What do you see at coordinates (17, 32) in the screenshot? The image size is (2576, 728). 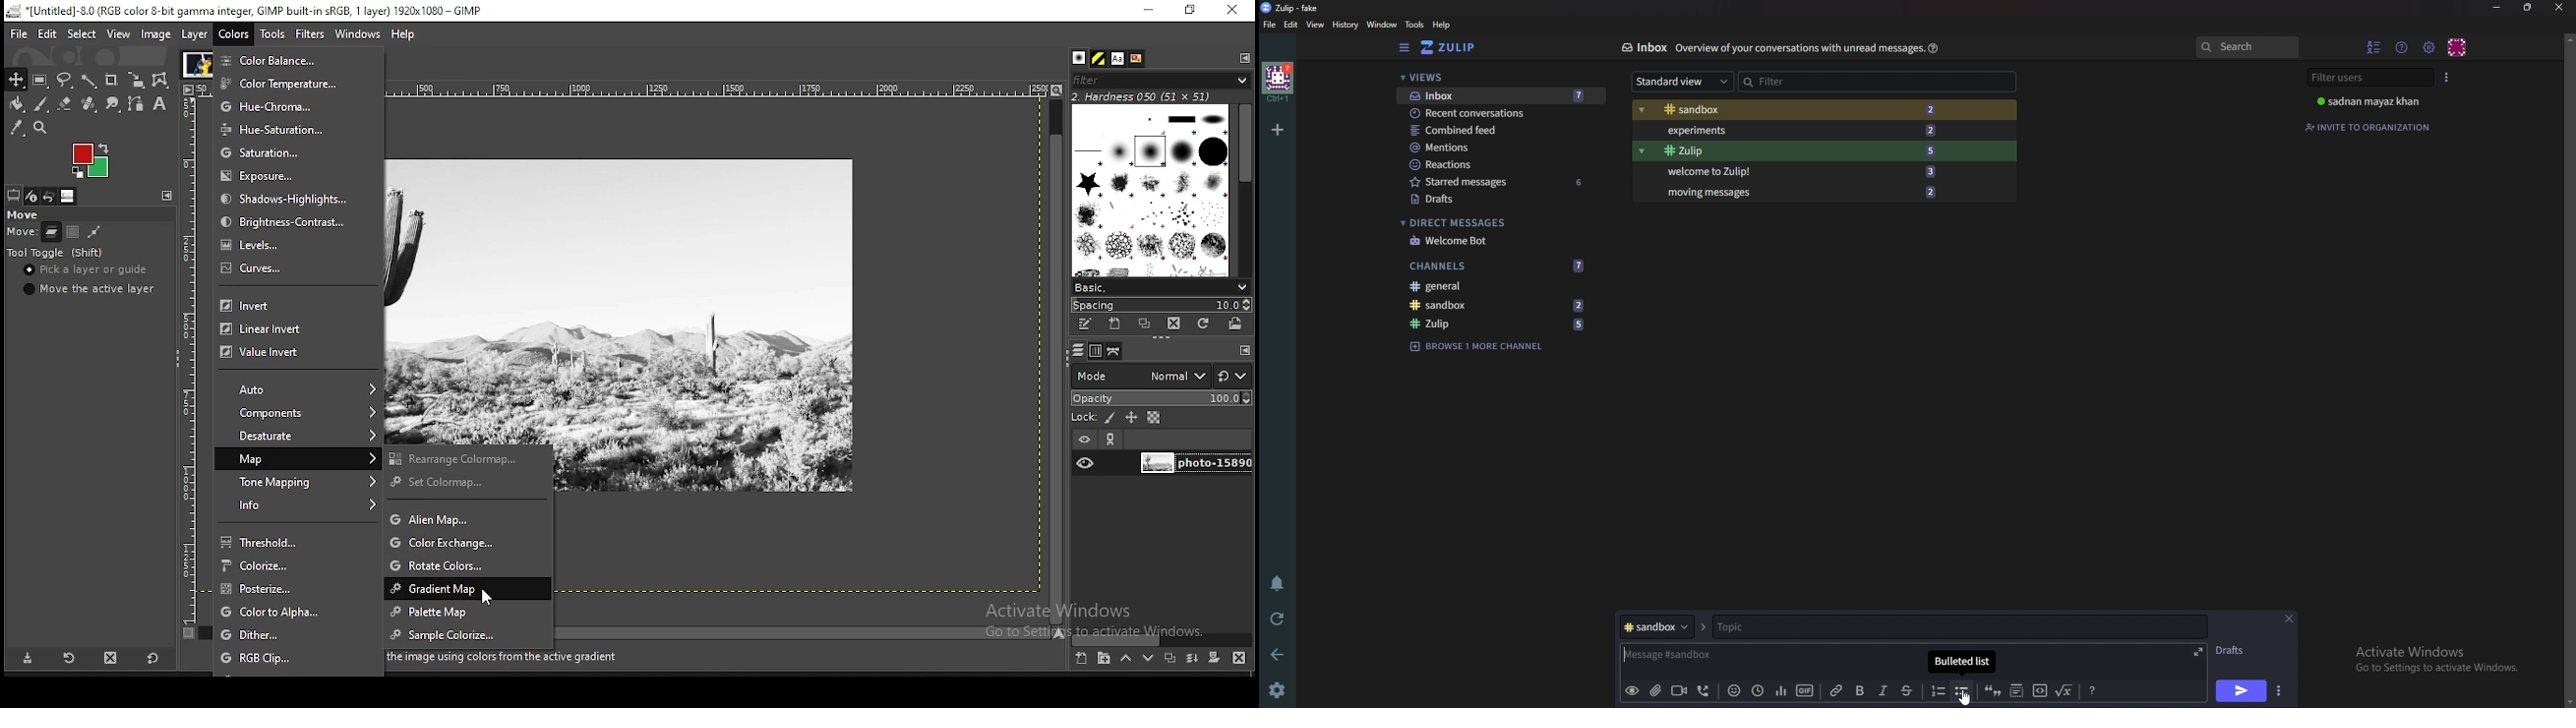 I see `file` at bounding box center [17, 32].